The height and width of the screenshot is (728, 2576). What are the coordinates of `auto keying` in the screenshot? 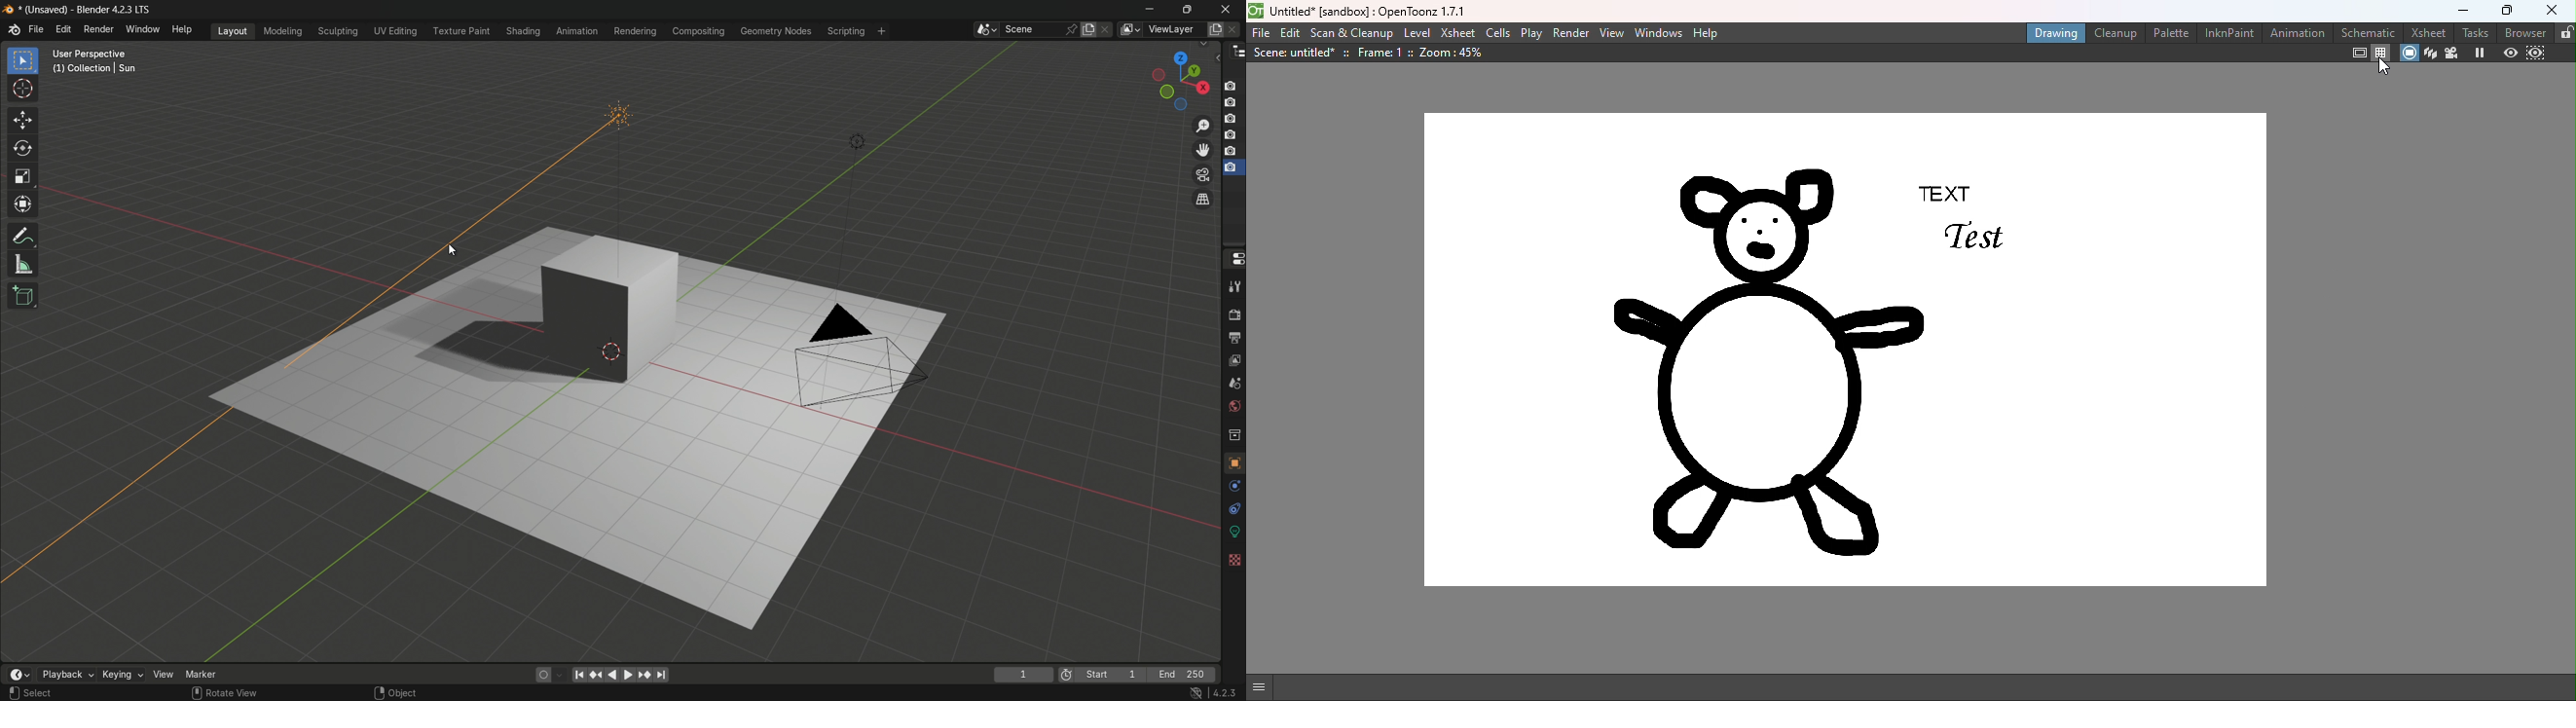 It's located at (541, 676).